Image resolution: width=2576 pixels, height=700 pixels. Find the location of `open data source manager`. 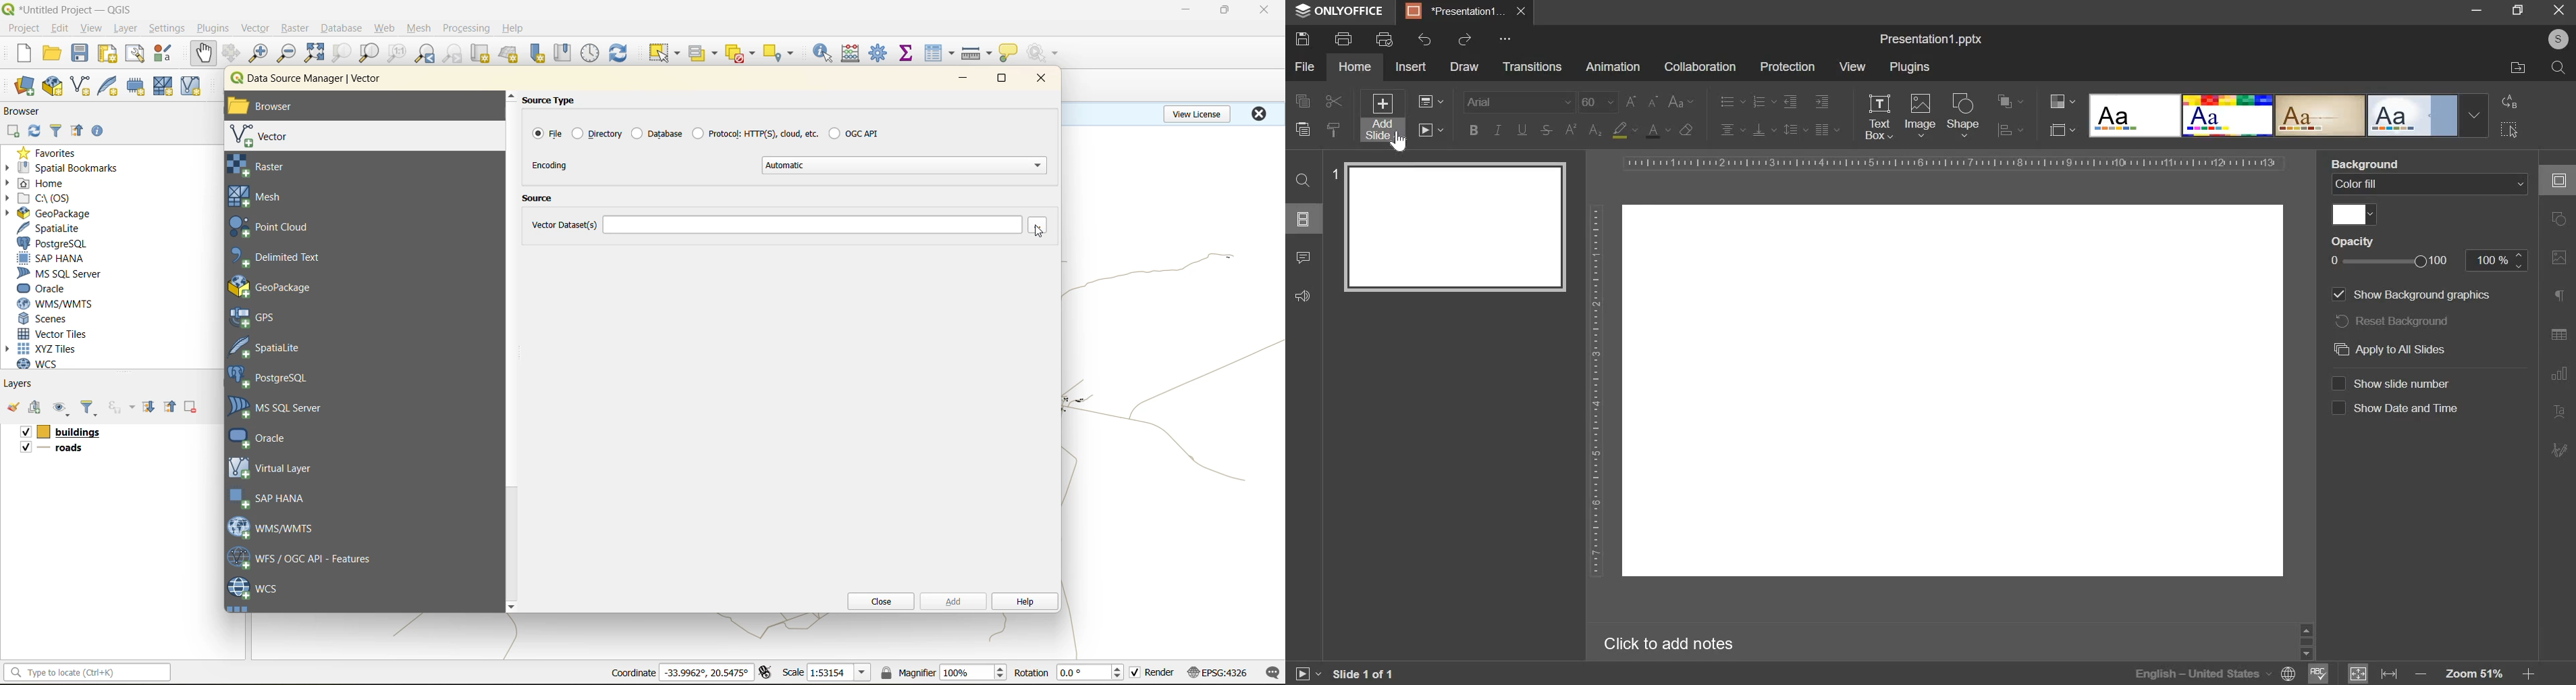

open data source manager is located at coordinates (24, 86).